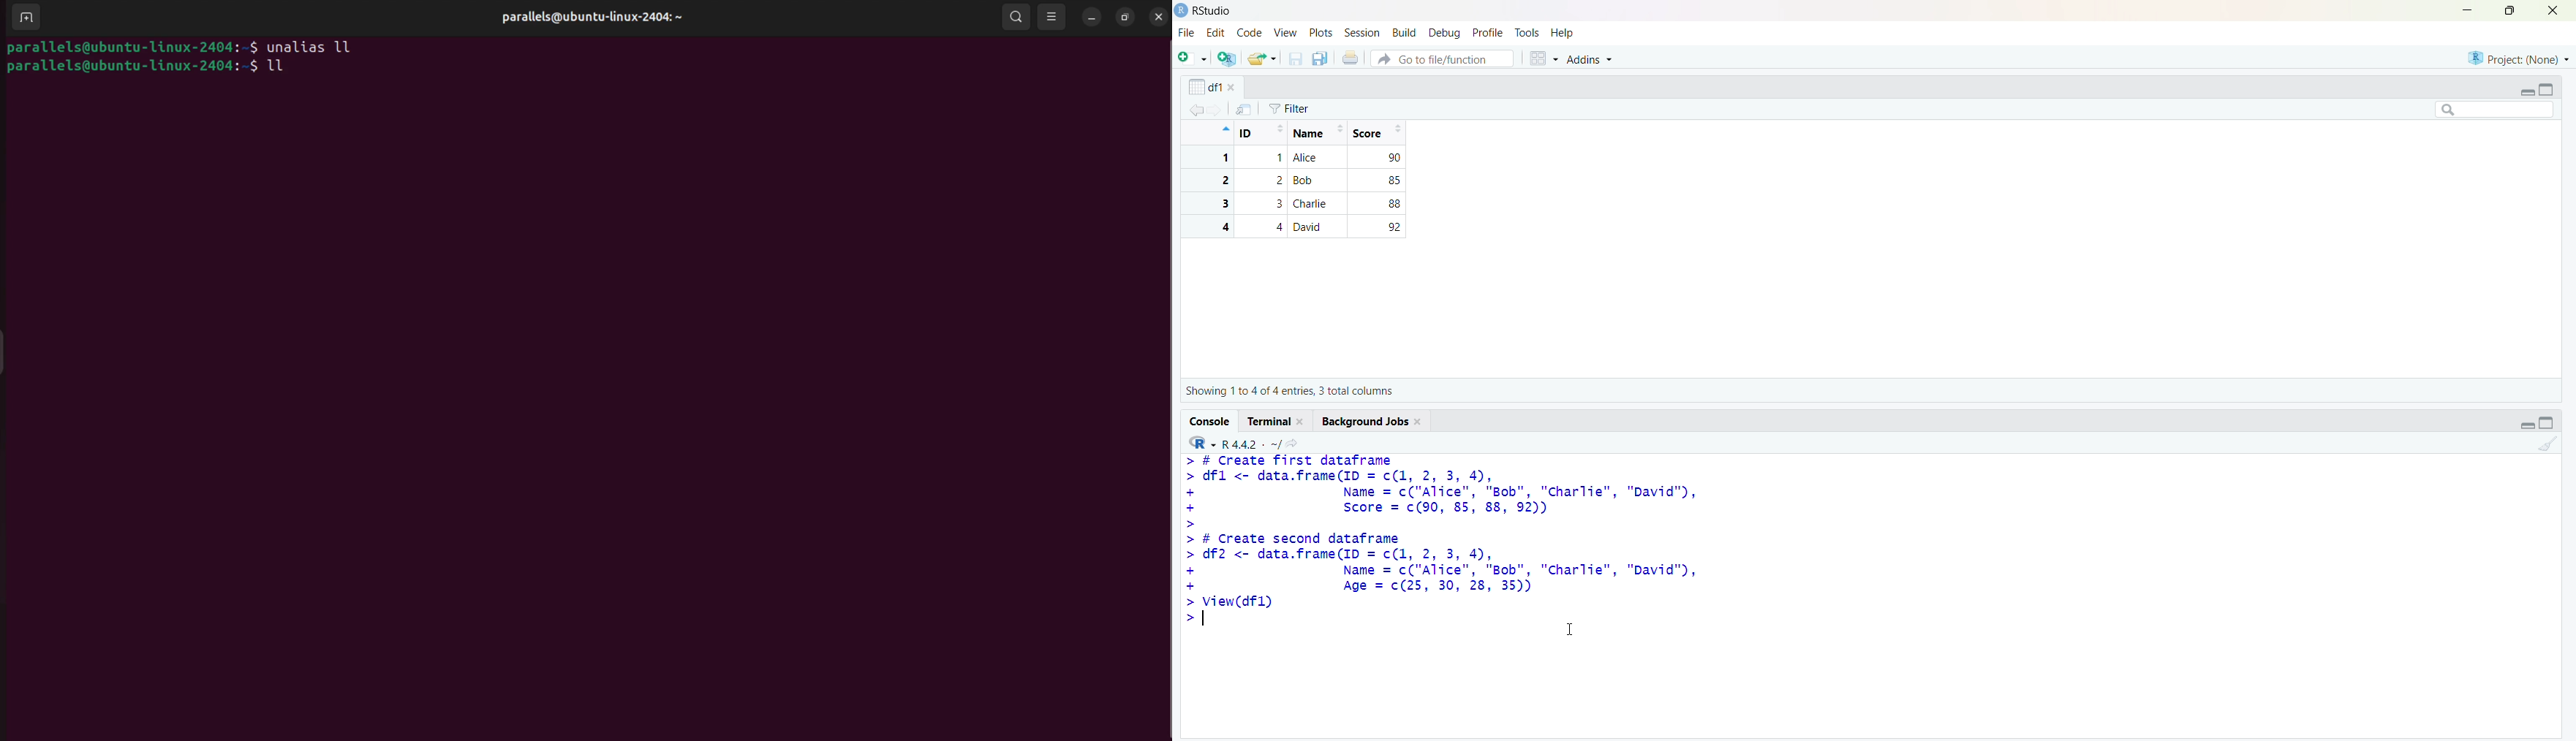  What do you see at coordinates (1351, 57) in the screenshot?
I see `print` at bounding box center [1351, 57].